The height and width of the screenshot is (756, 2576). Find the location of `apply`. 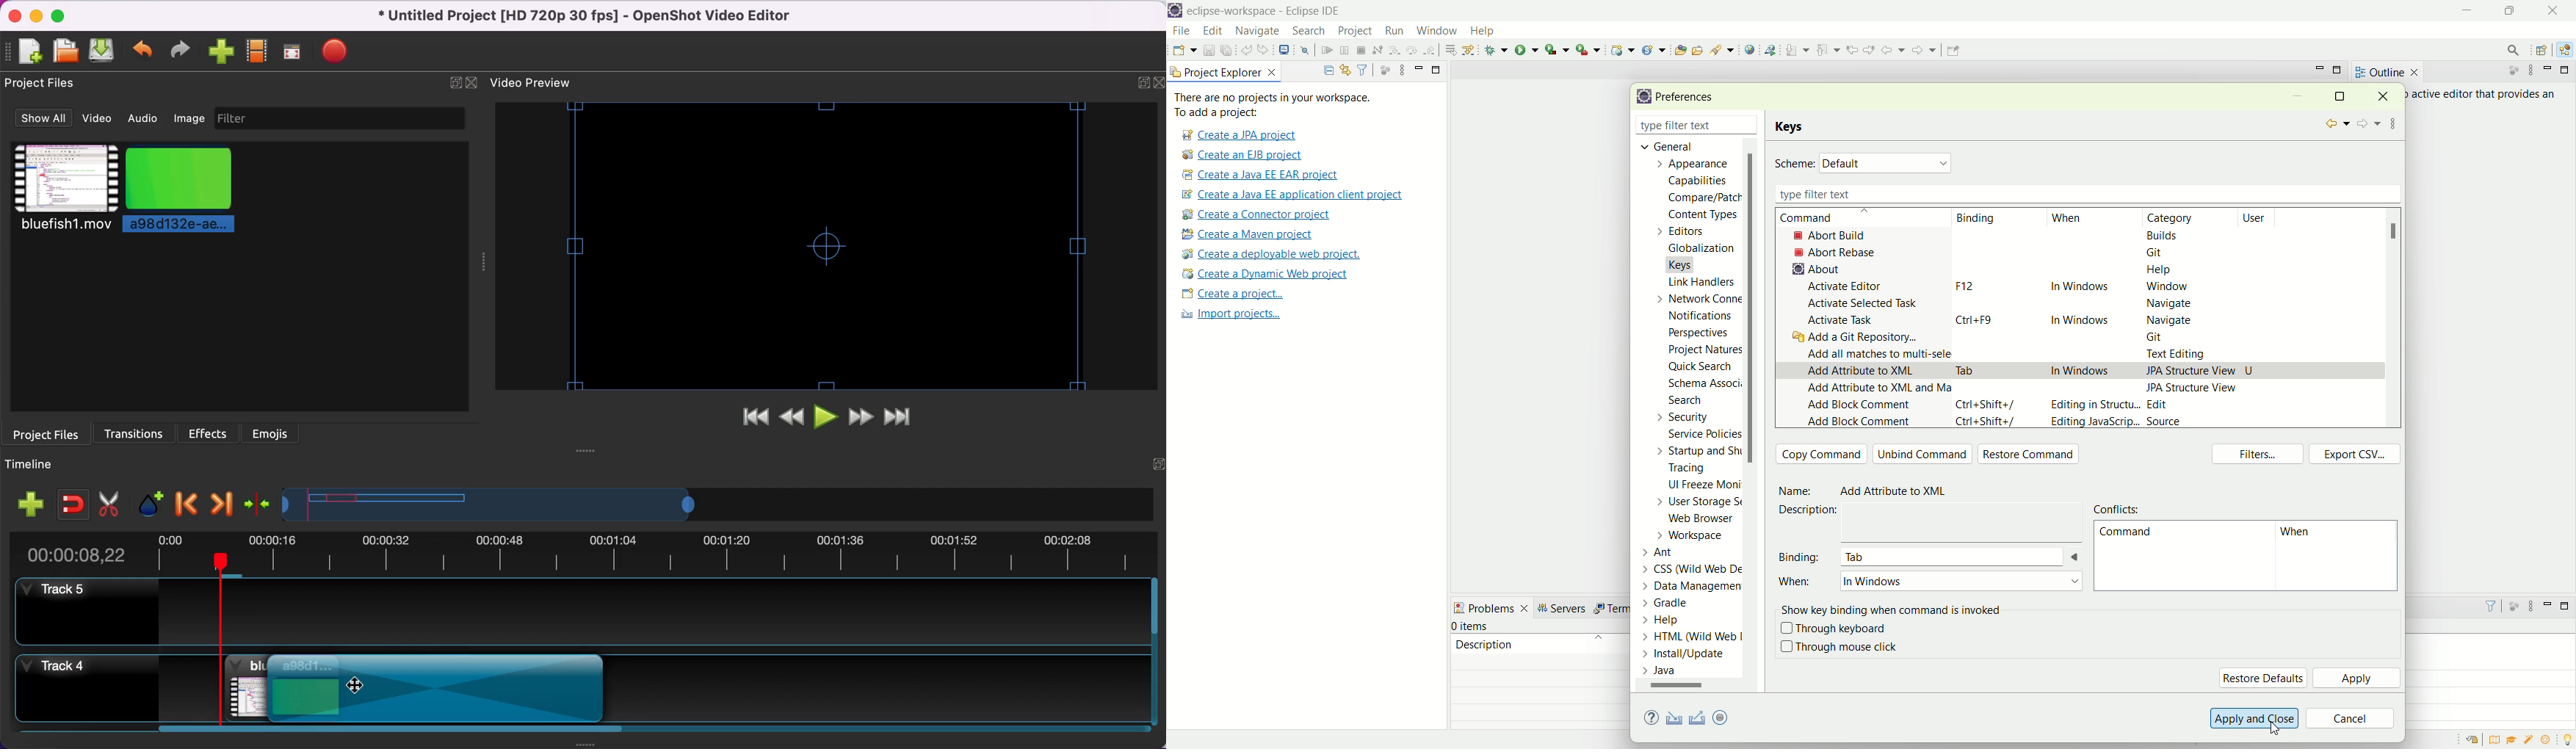

apply is located at coordinates (2358, 679).